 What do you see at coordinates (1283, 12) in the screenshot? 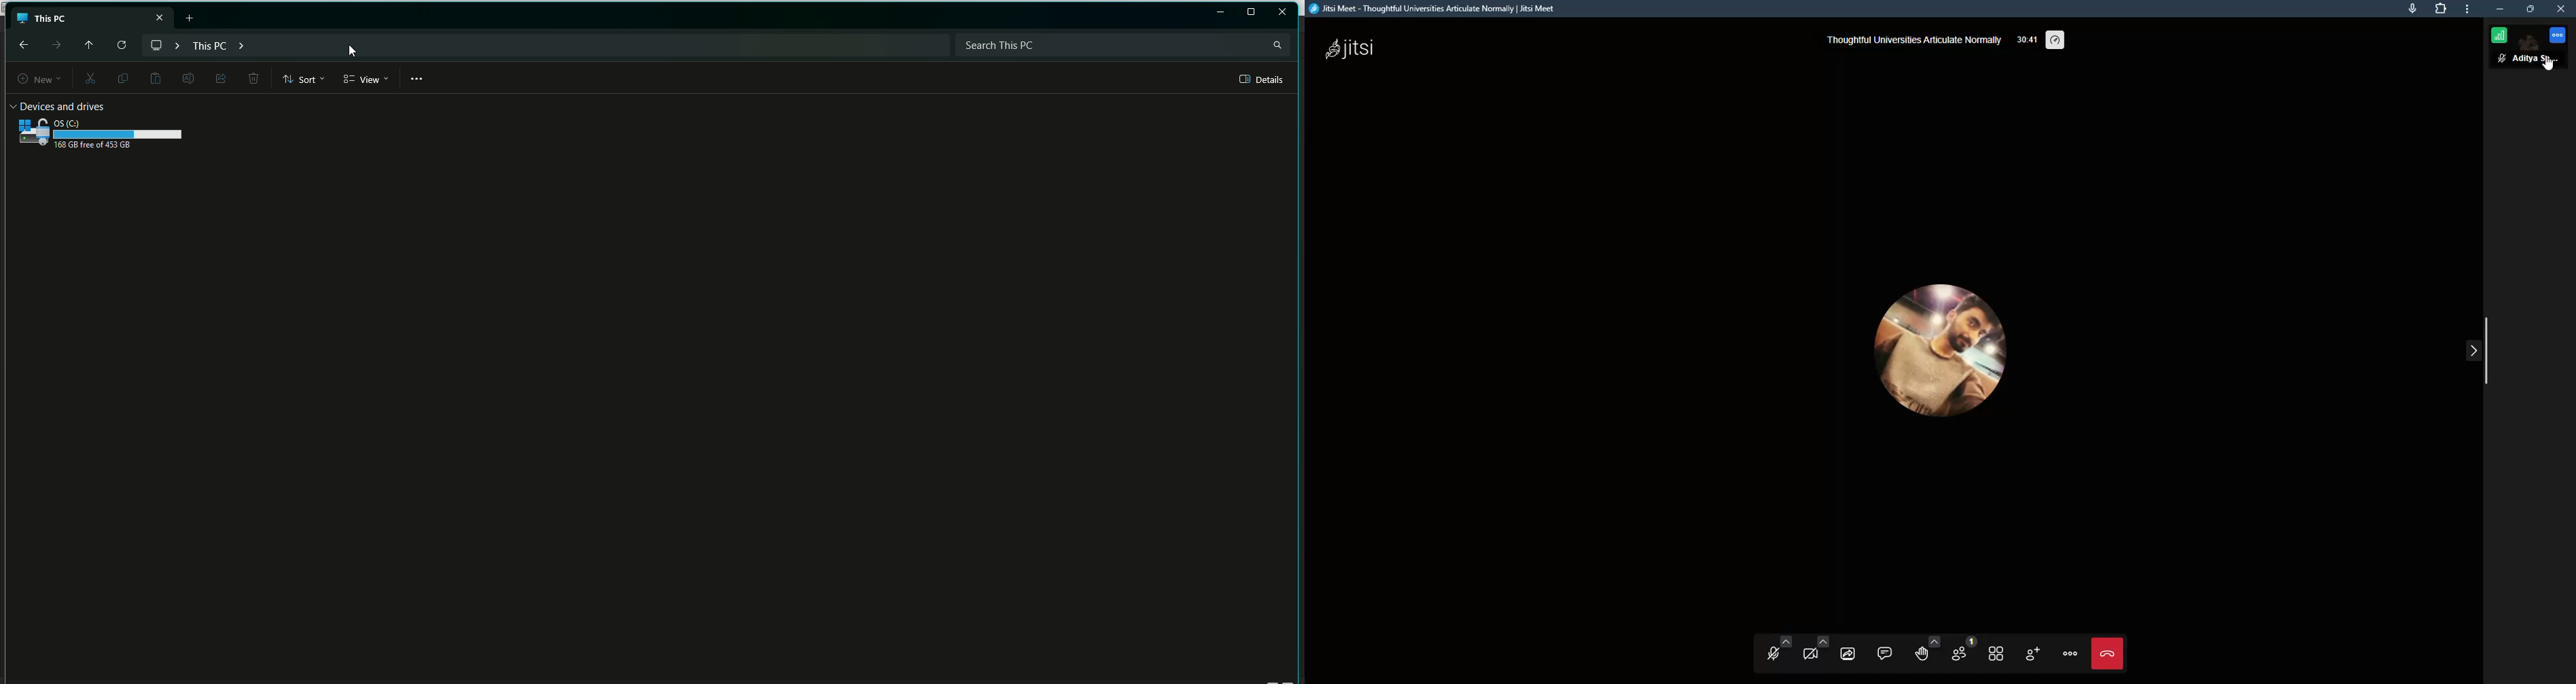
I see `Close` at bounding box center [1283, 12].